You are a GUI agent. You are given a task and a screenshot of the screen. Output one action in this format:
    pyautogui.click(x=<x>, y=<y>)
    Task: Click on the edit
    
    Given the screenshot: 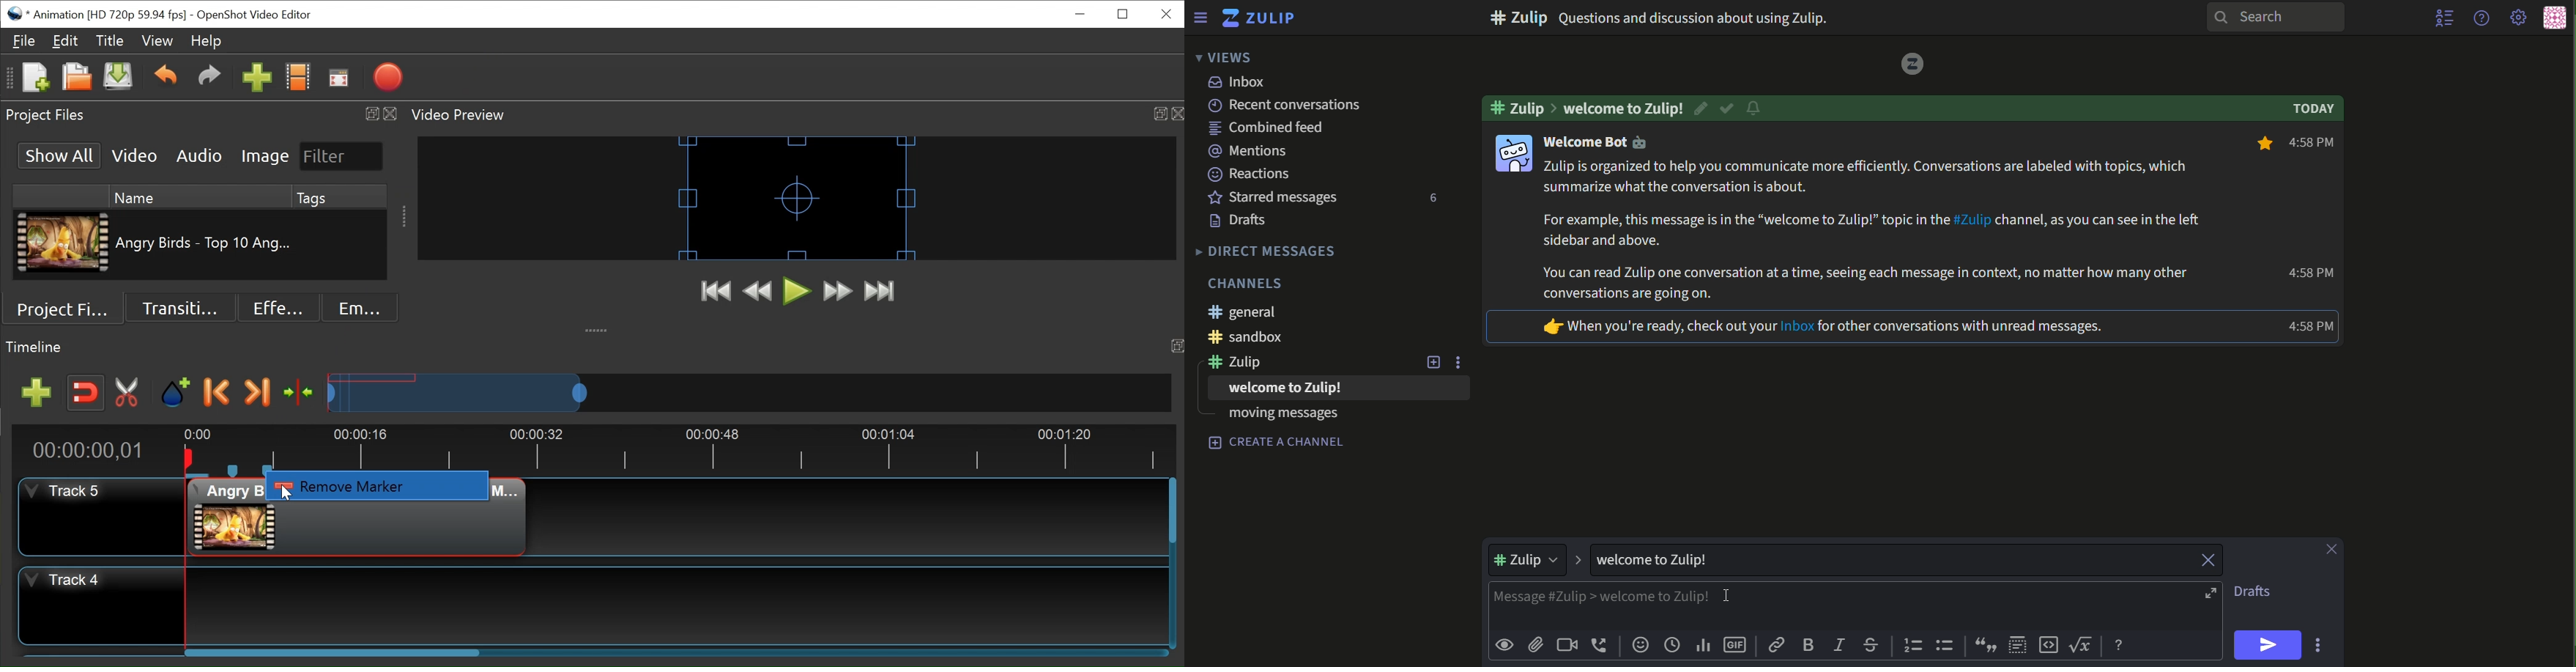 What is the action you would take?
    pyautogui.click(x=1756, y=108)
    